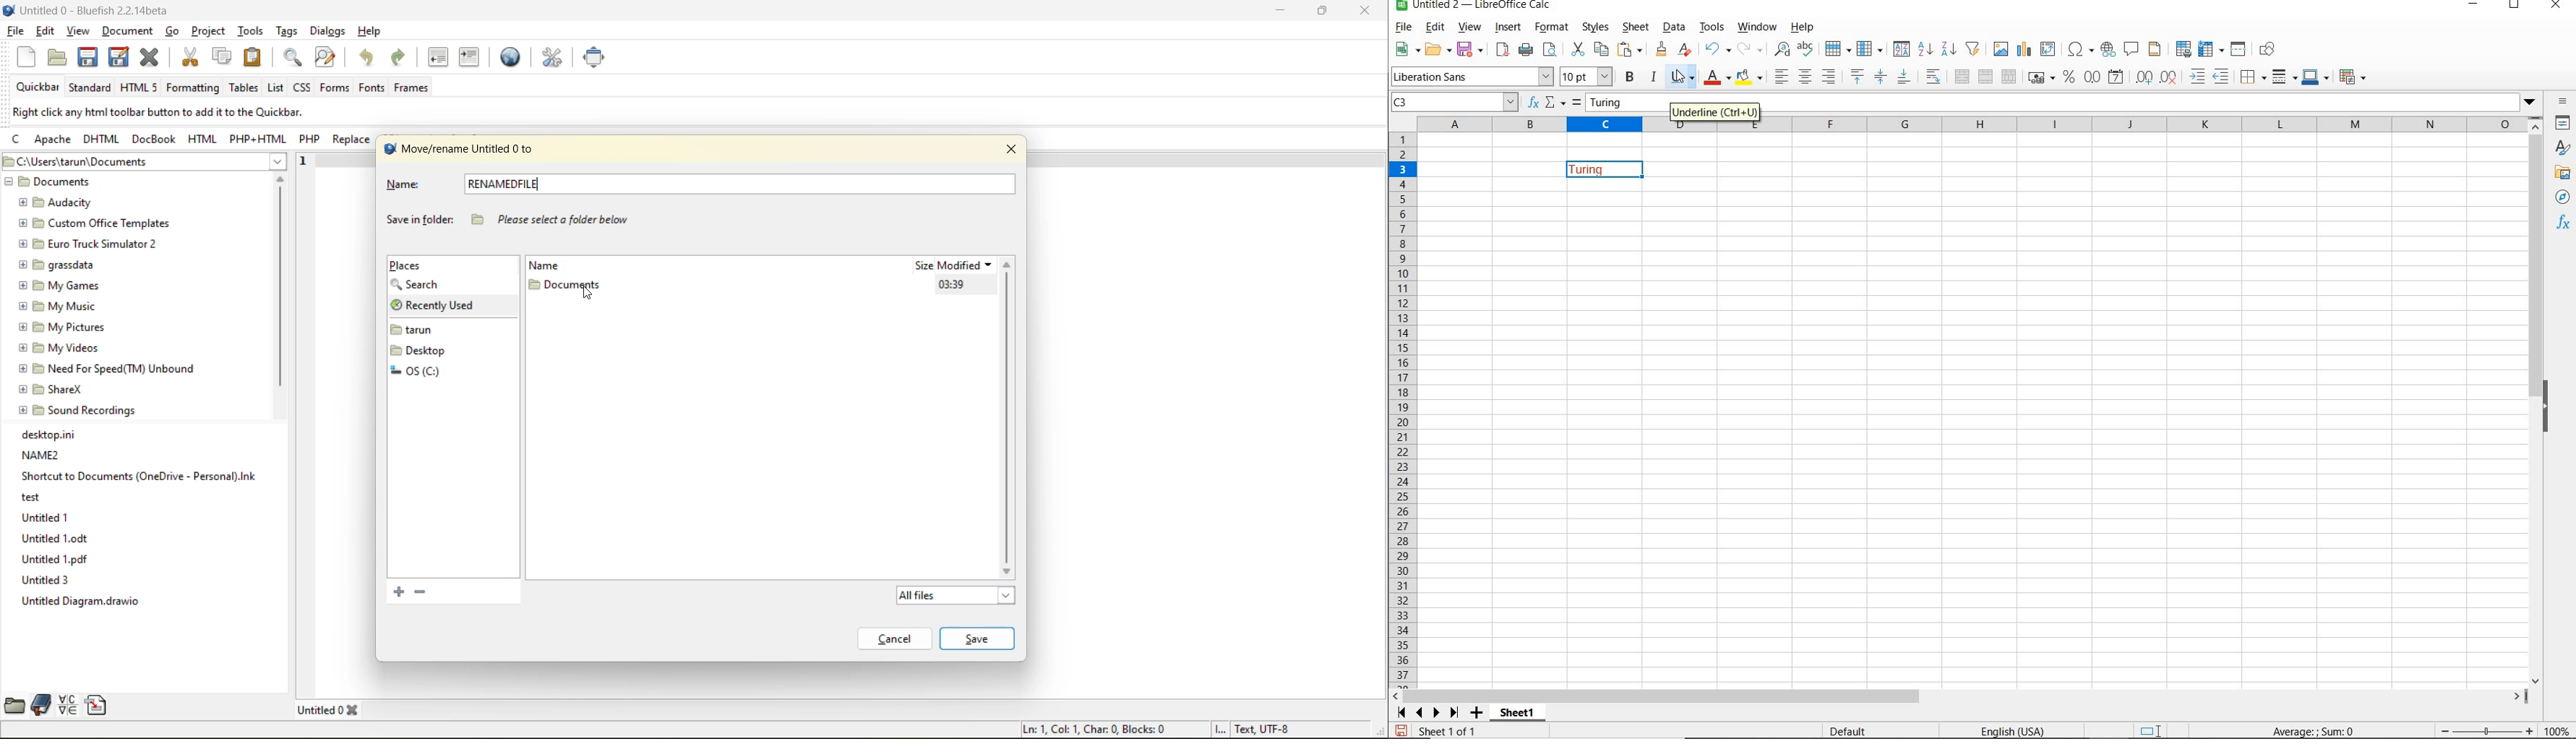  Describe the element at coordinates (2238, 51) in the screenshot. I see `SPLIT WINDOW` at that location.